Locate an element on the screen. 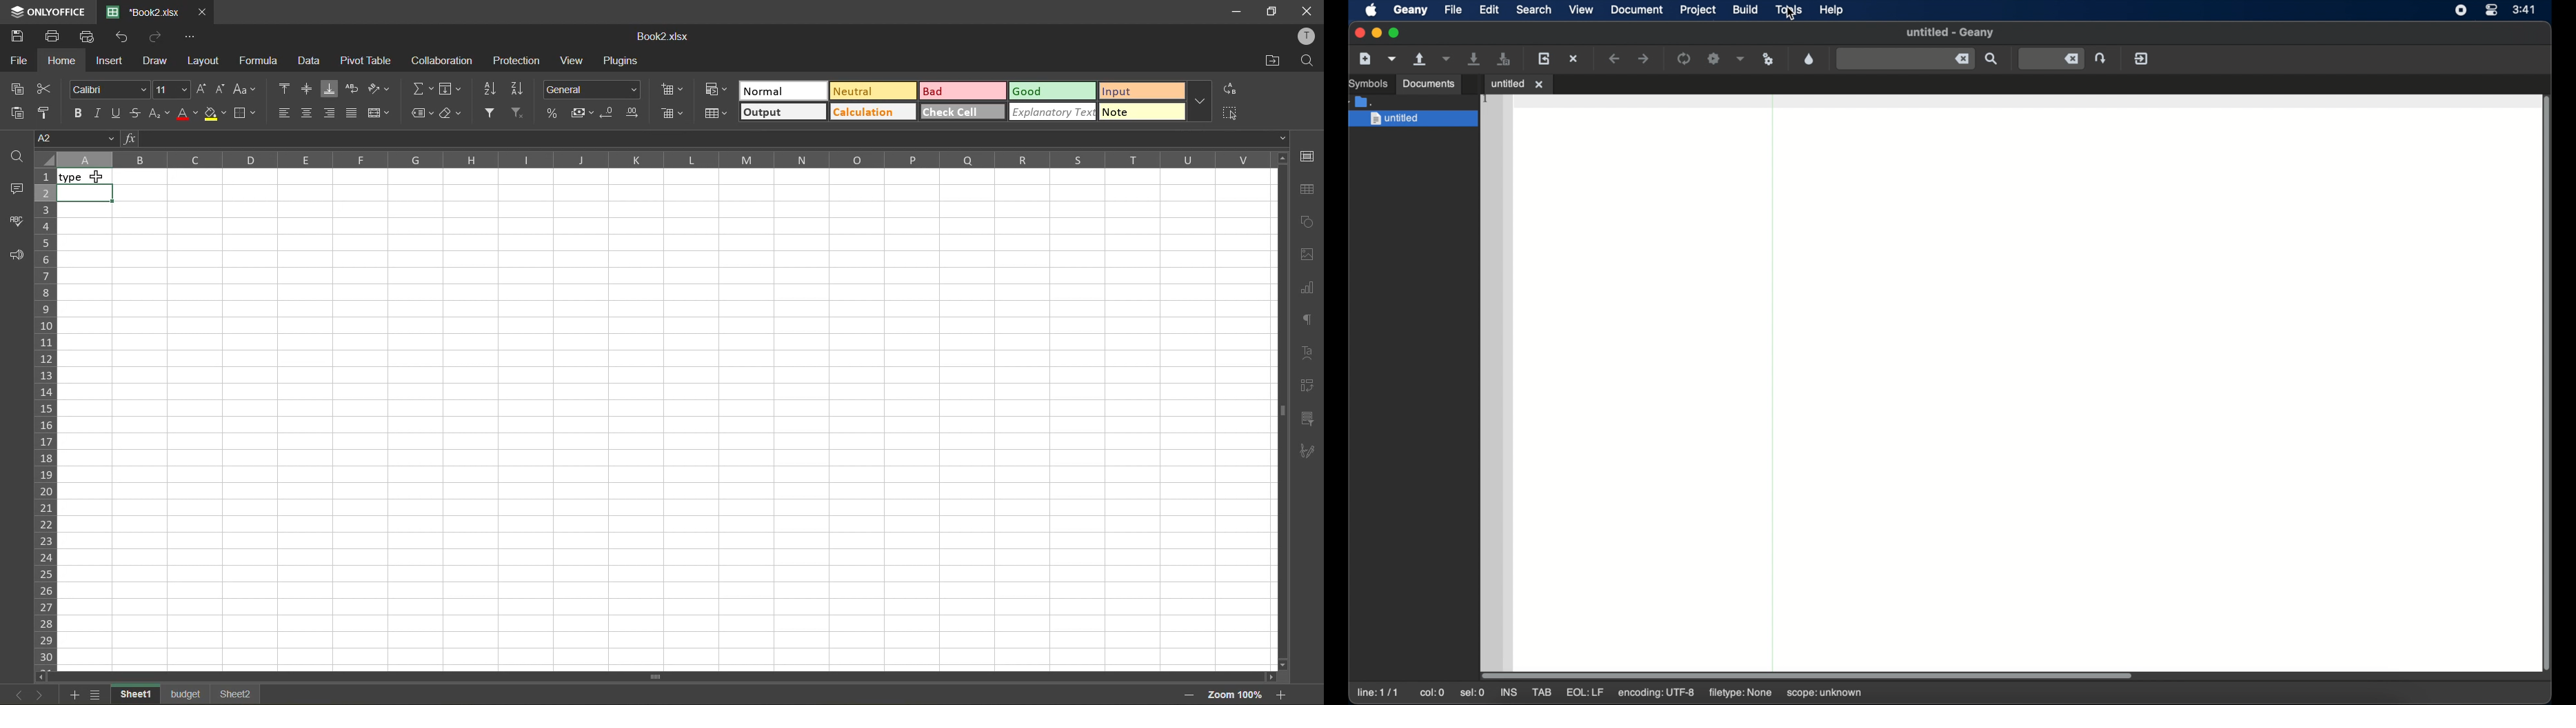  charts is located at coordinates (1307, 287).